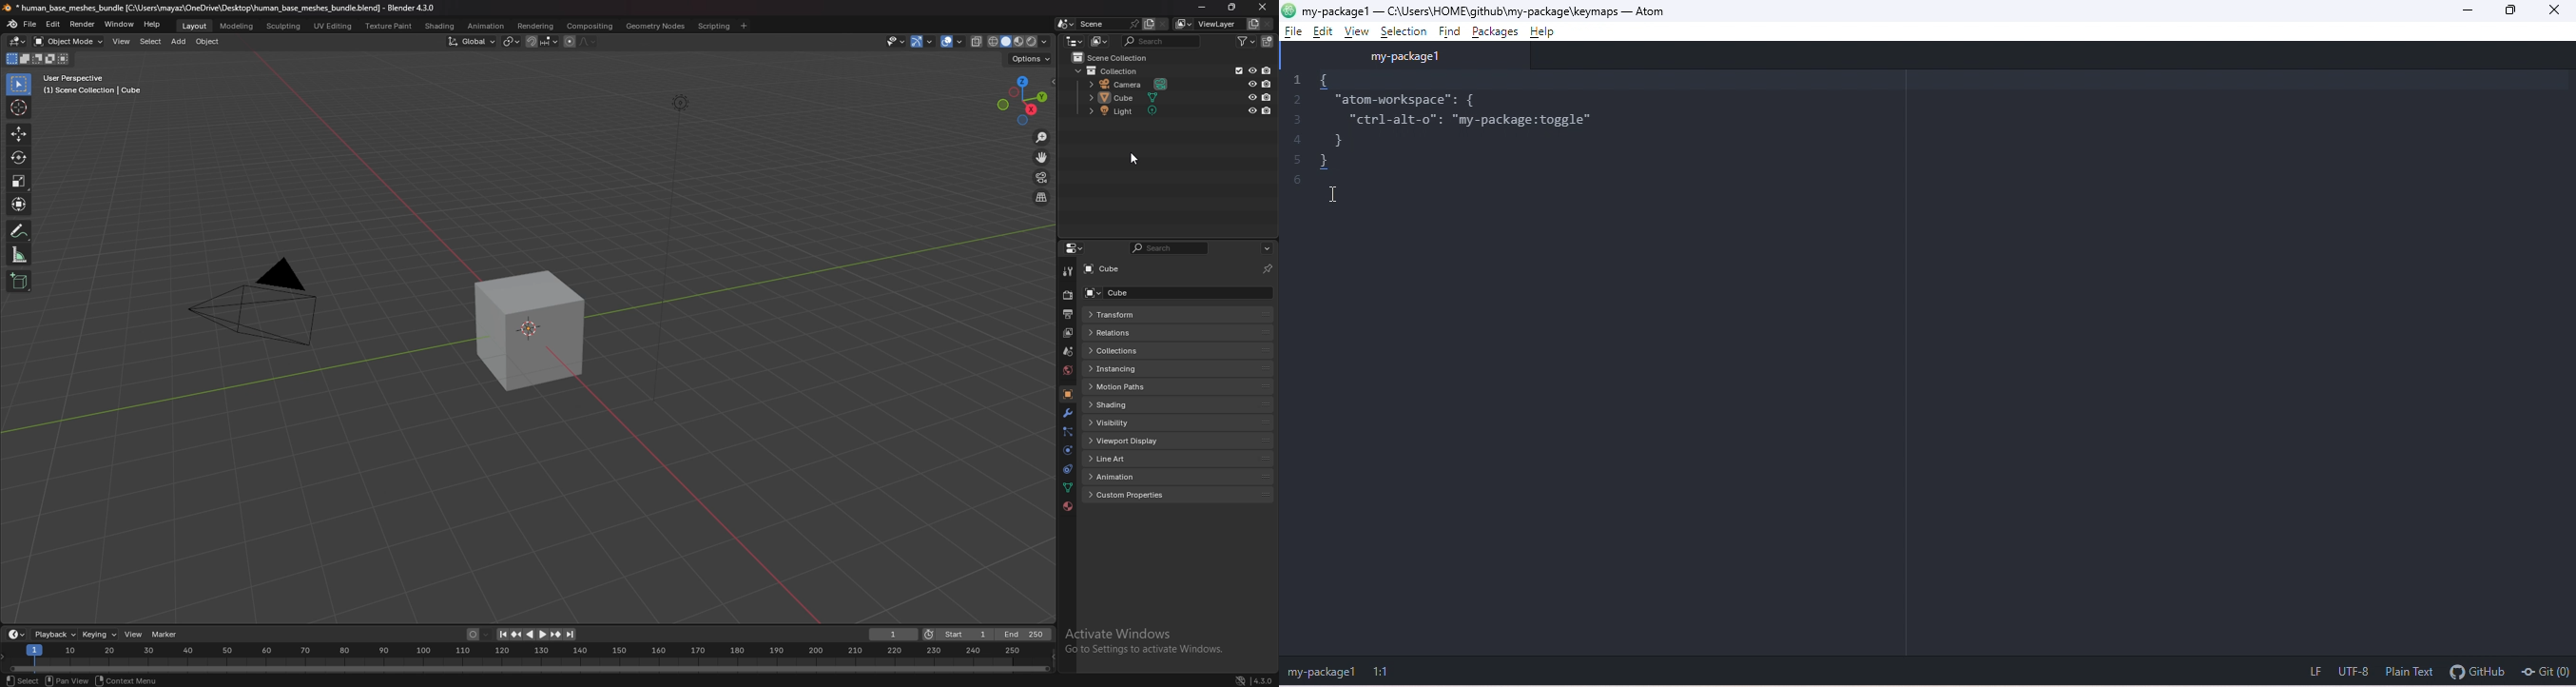 The image size is (2576, 700). Describe the element at coordinates (1252, 24) in the screenshot. I see `add view layer` at that location.